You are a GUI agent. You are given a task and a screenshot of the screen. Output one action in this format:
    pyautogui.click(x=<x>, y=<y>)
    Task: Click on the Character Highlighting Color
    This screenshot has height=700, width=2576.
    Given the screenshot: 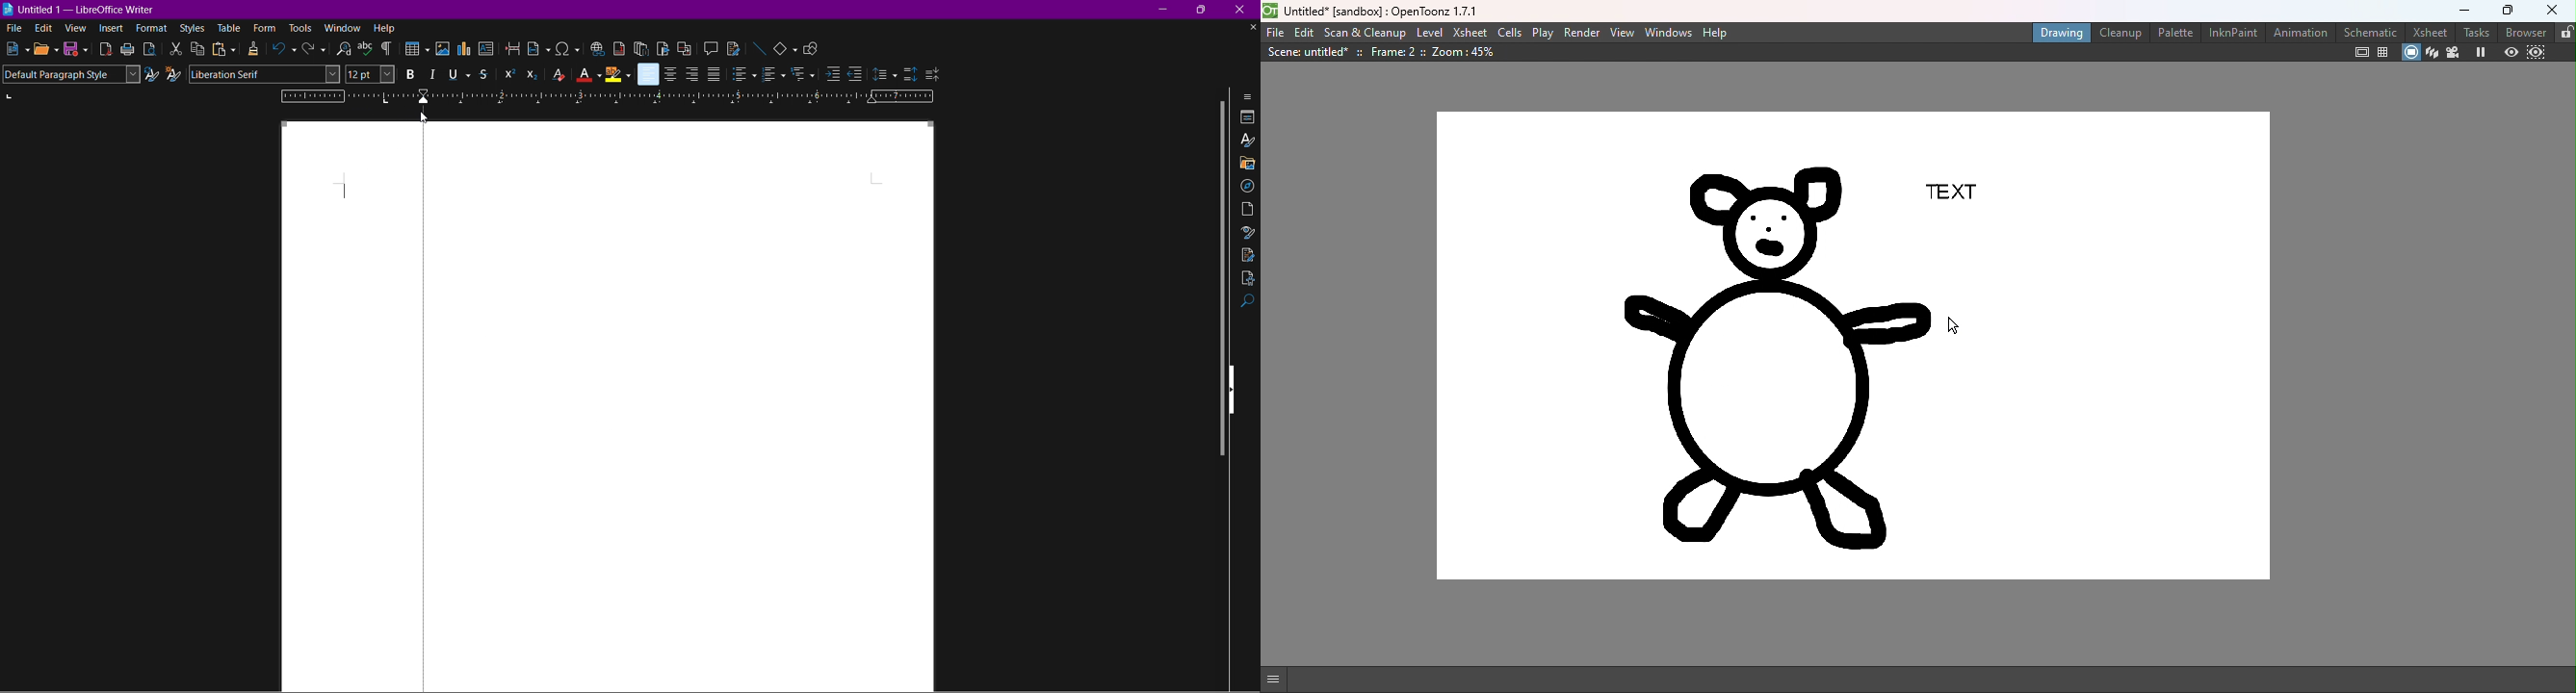 What is the action you would take?
    pyautogui.click(x=618, y=74)
    